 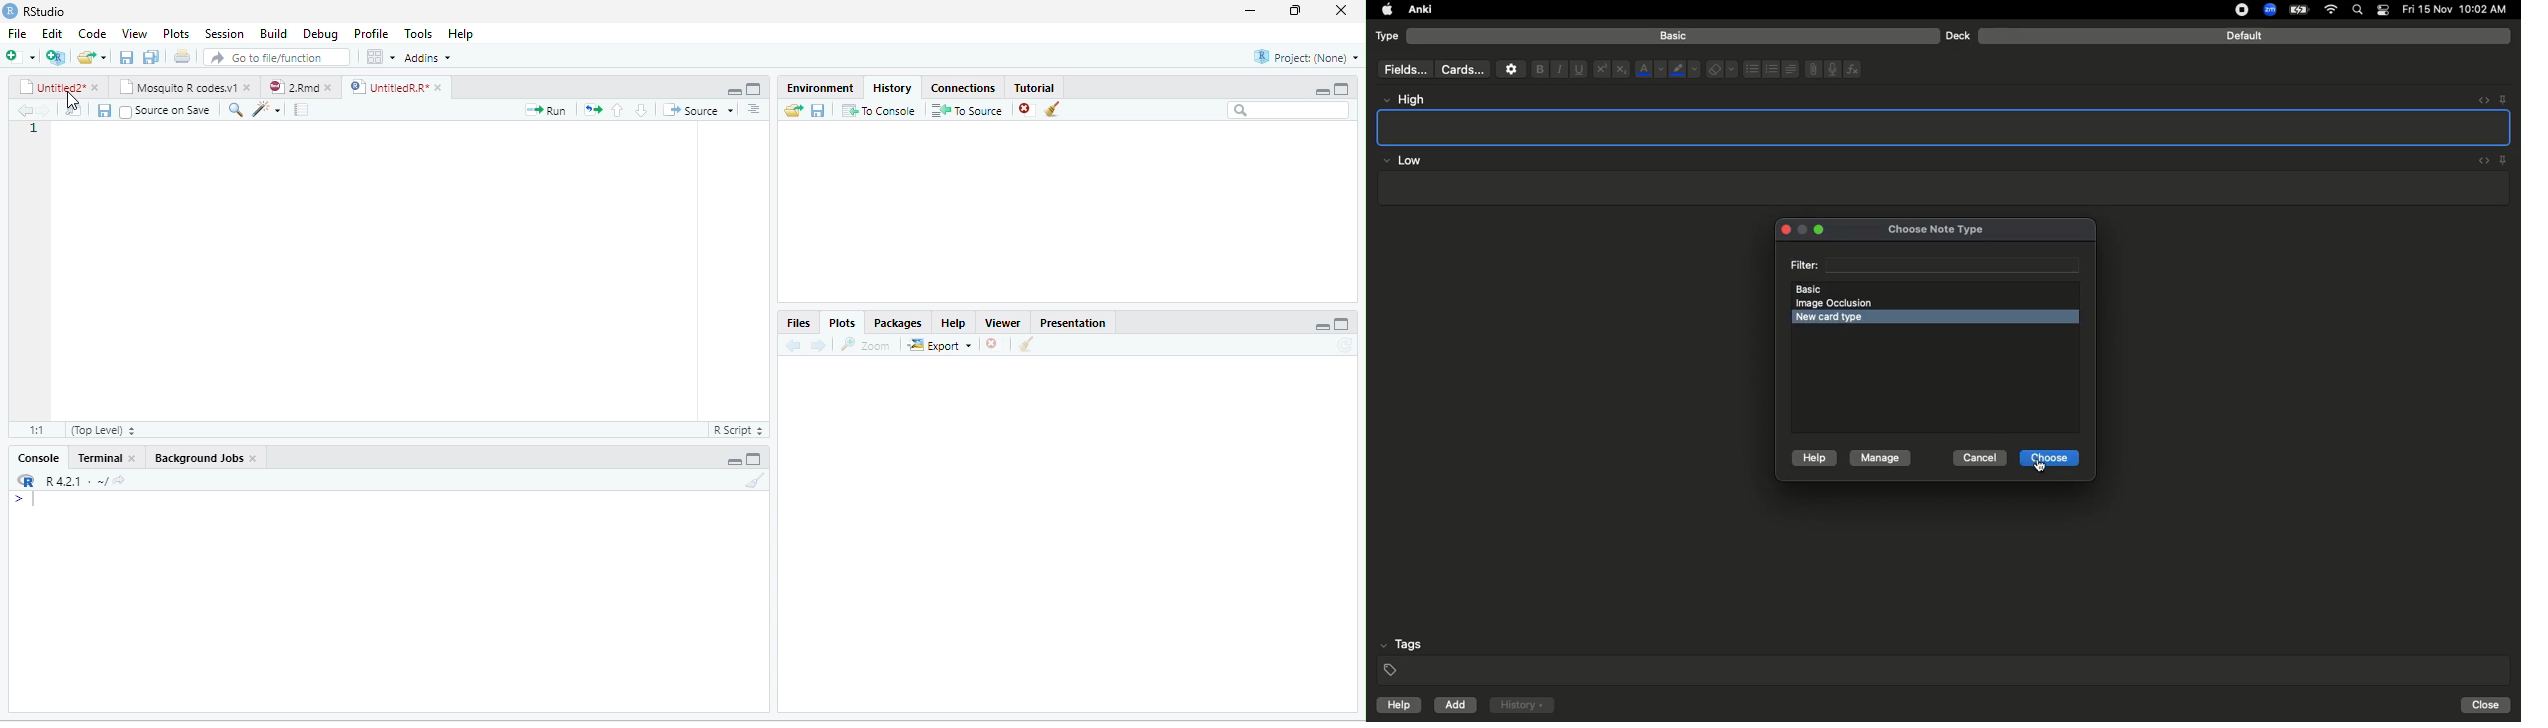 I want to click on maximize, so click(x=1820, y=230).